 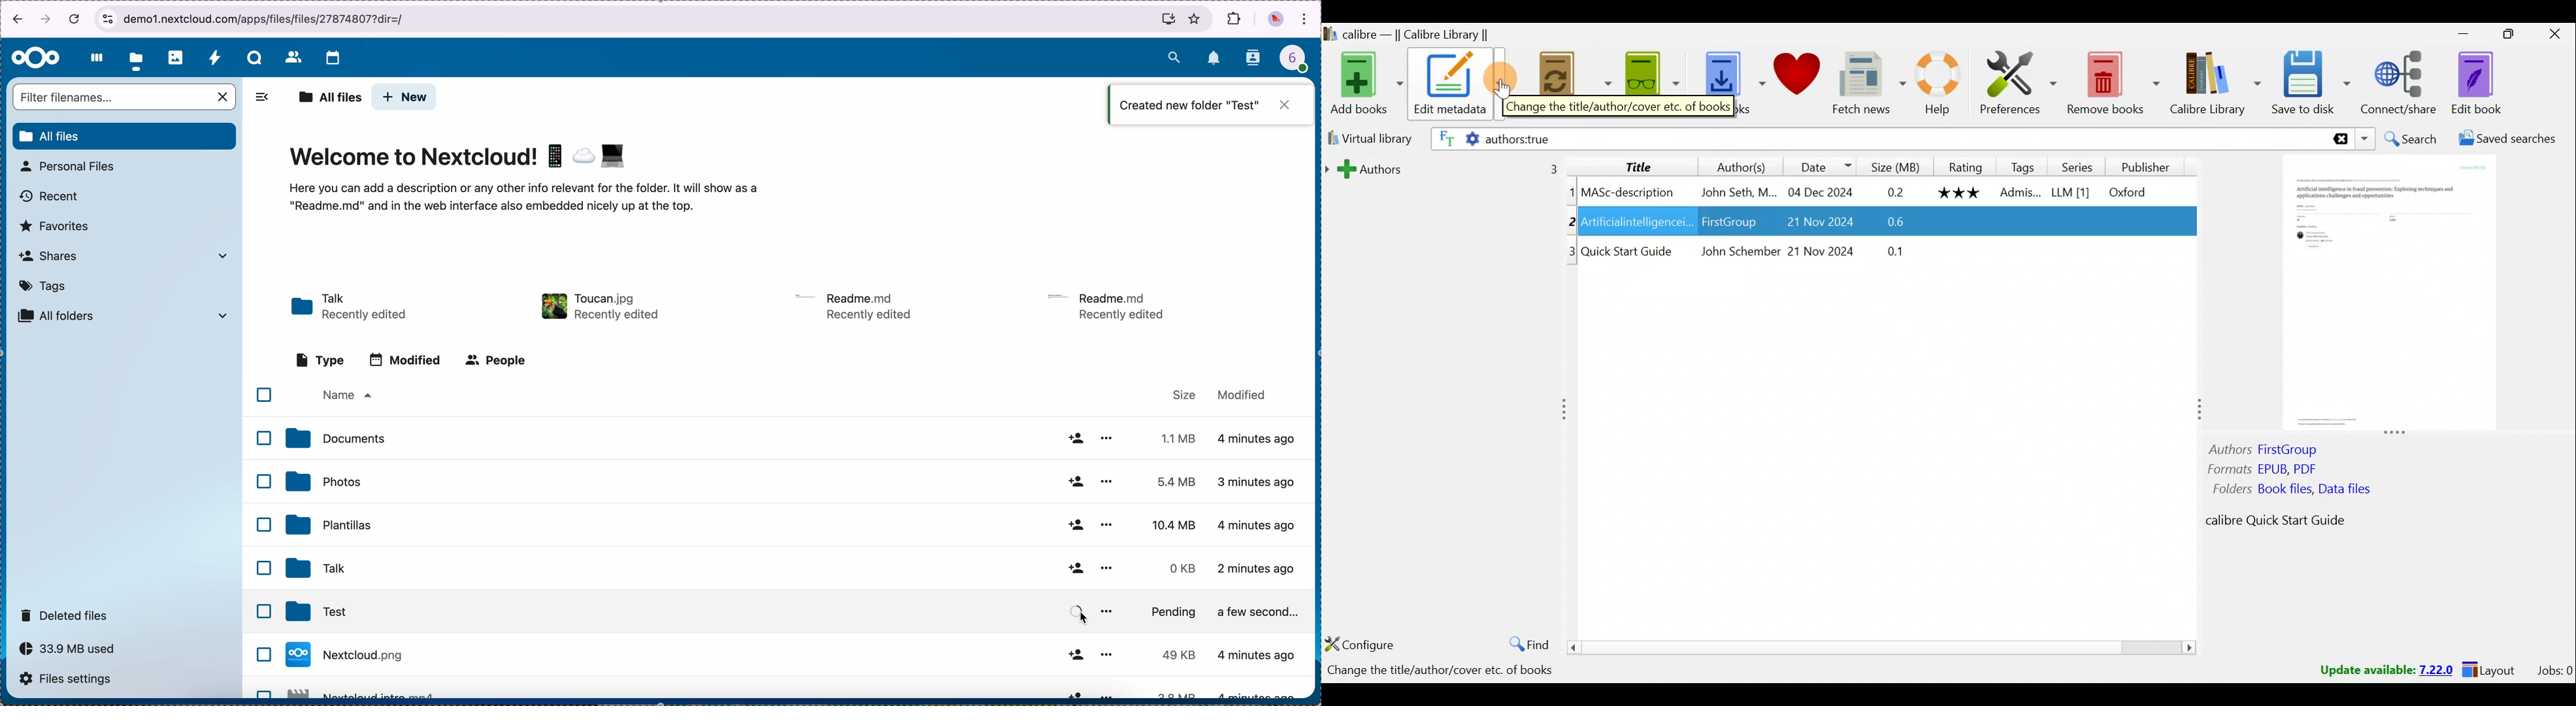 I want to click on cancel, so click(x=76, y=18).